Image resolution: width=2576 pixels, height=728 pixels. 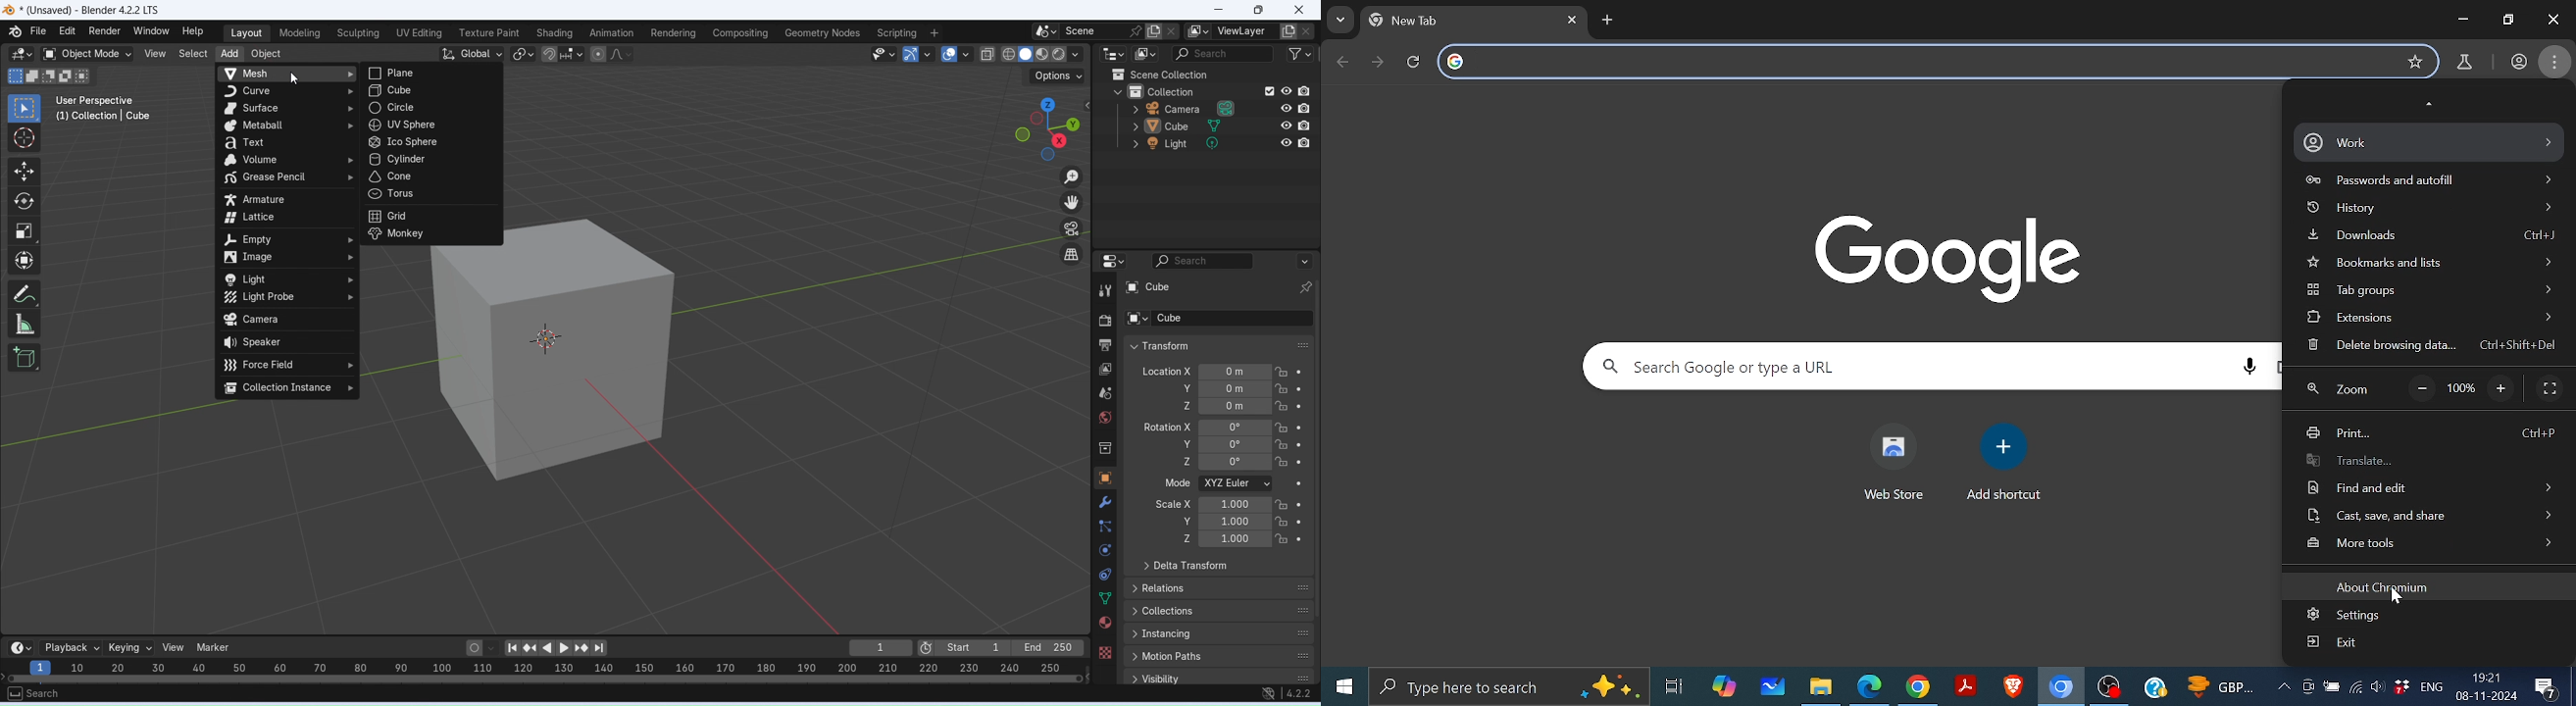 What do you see at coordinates (1154, 32) in the screenshot?
I see `add scene` at bounding box center [1154, 32].